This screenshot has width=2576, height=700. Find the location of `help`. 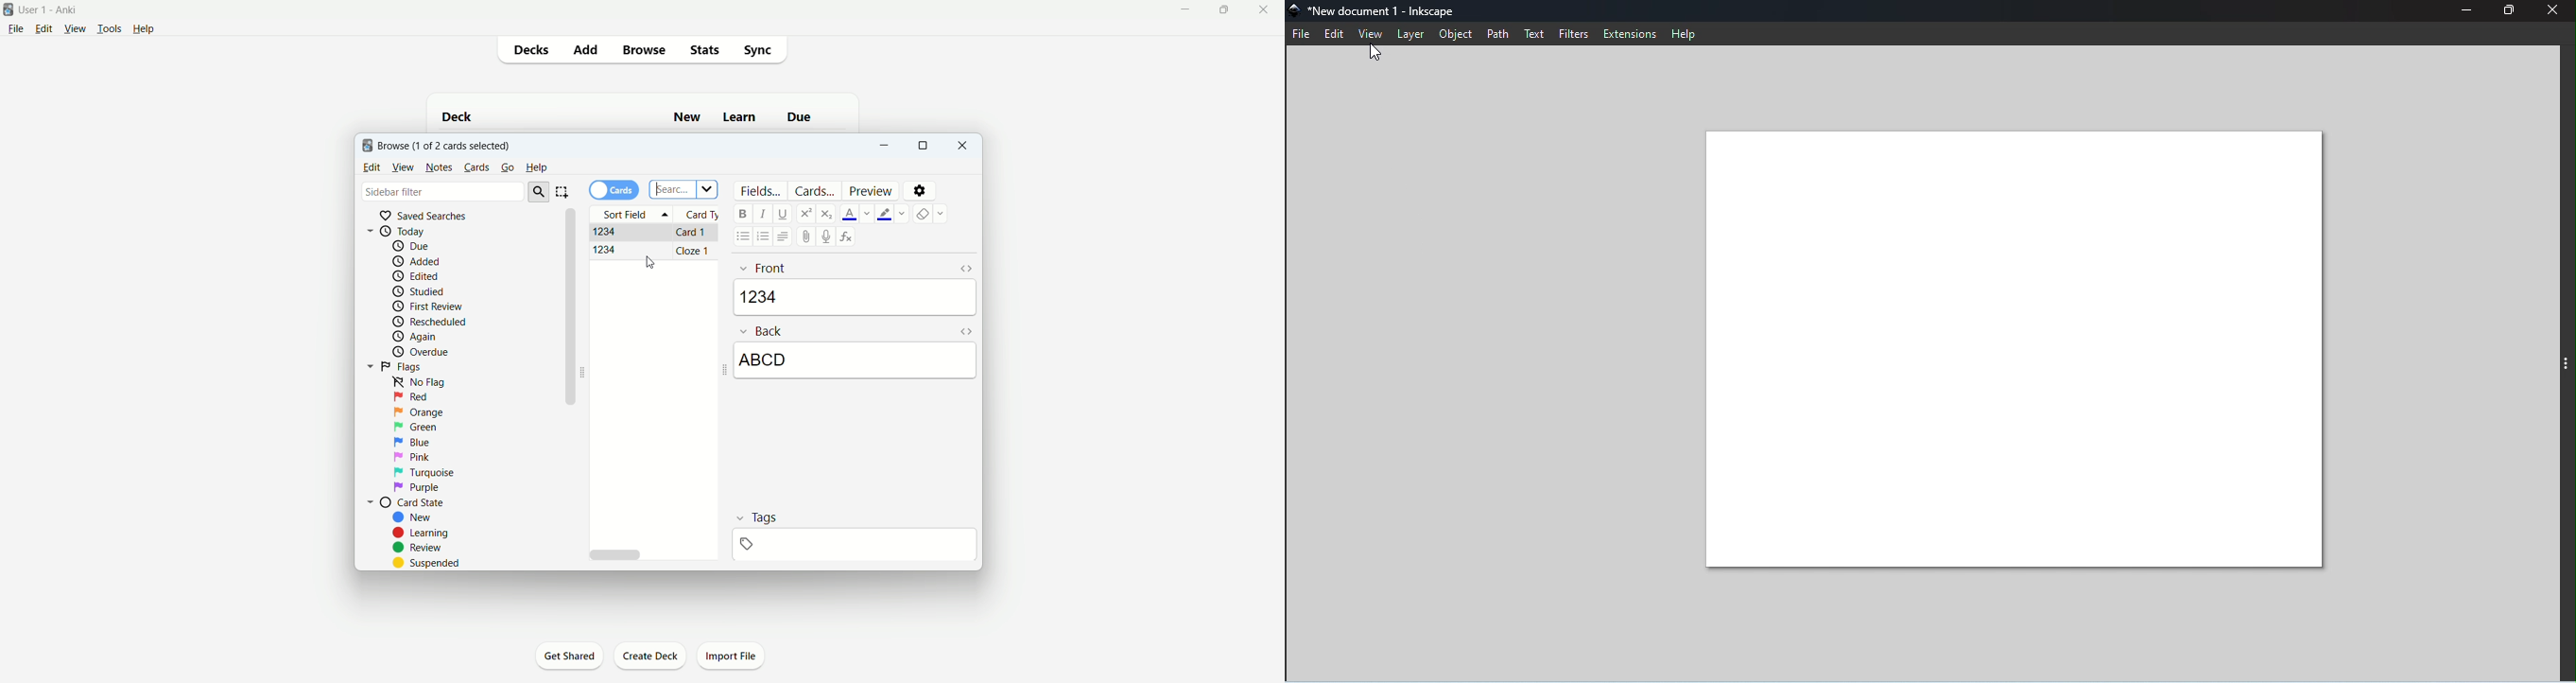

help is located at coordinates (537, 169).